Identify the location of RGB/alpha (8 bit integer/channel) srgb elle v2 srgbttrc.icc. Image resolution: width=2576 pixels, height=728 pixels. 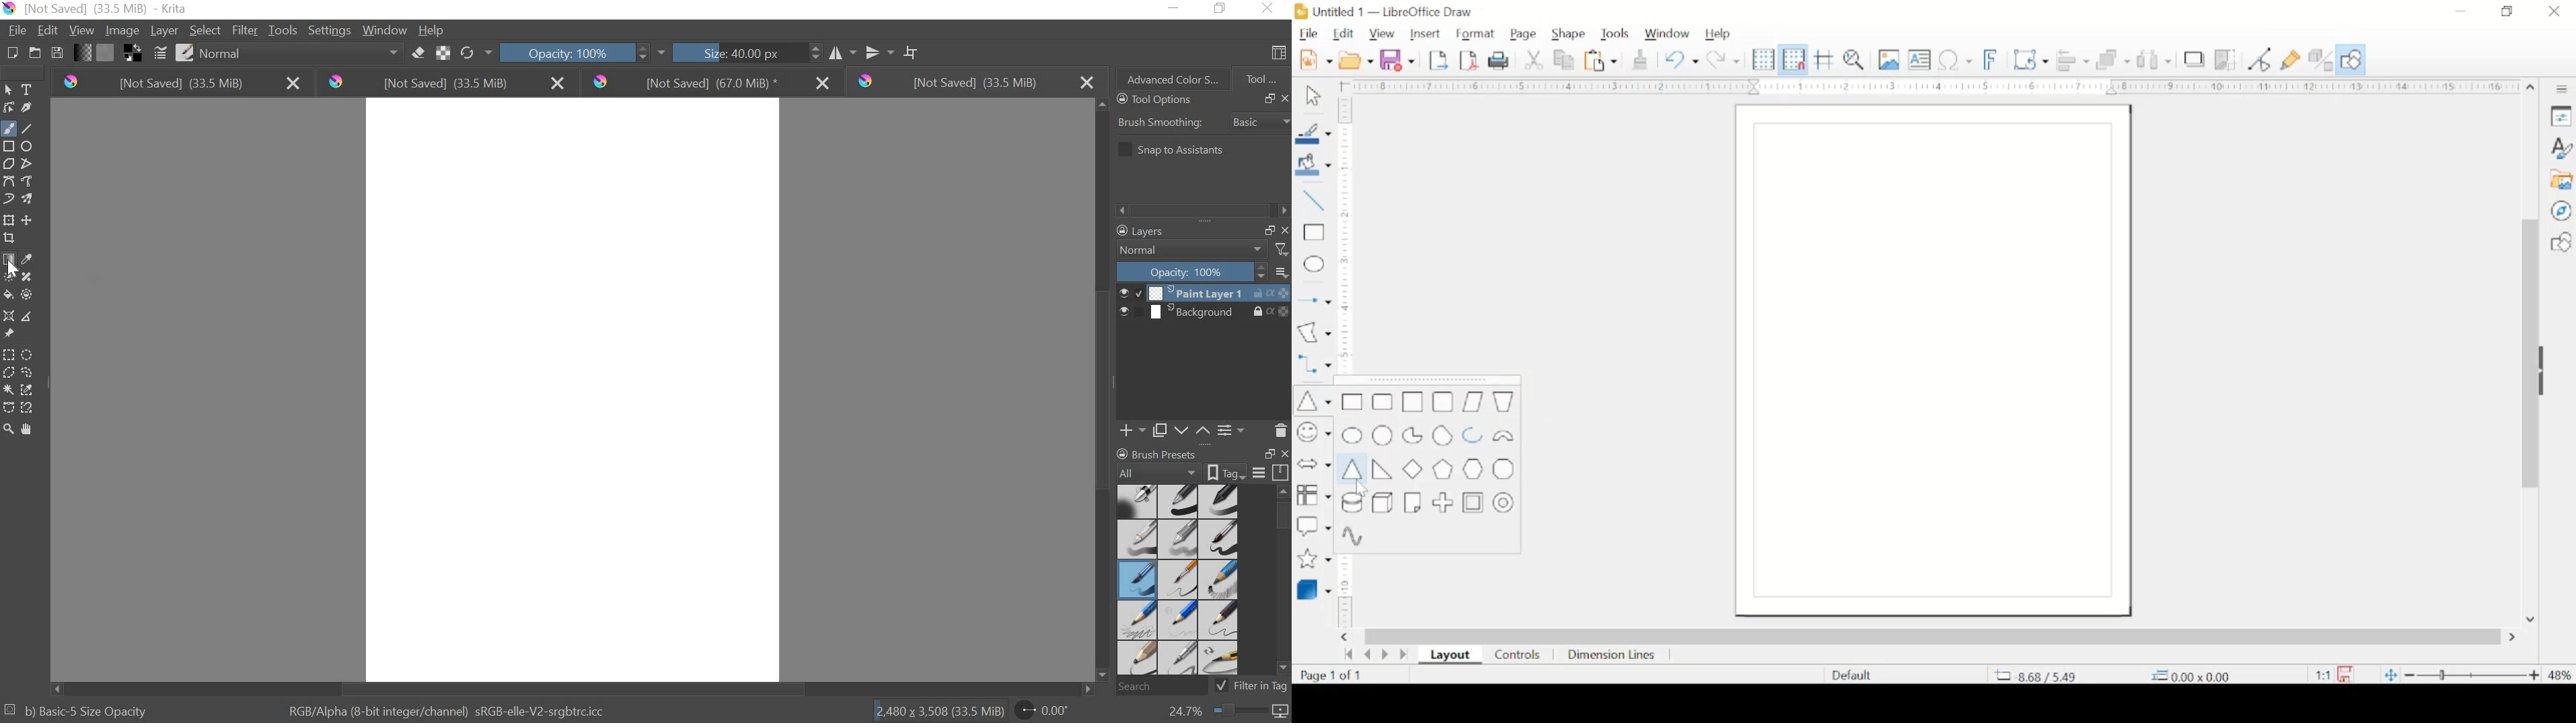
(448, 708).